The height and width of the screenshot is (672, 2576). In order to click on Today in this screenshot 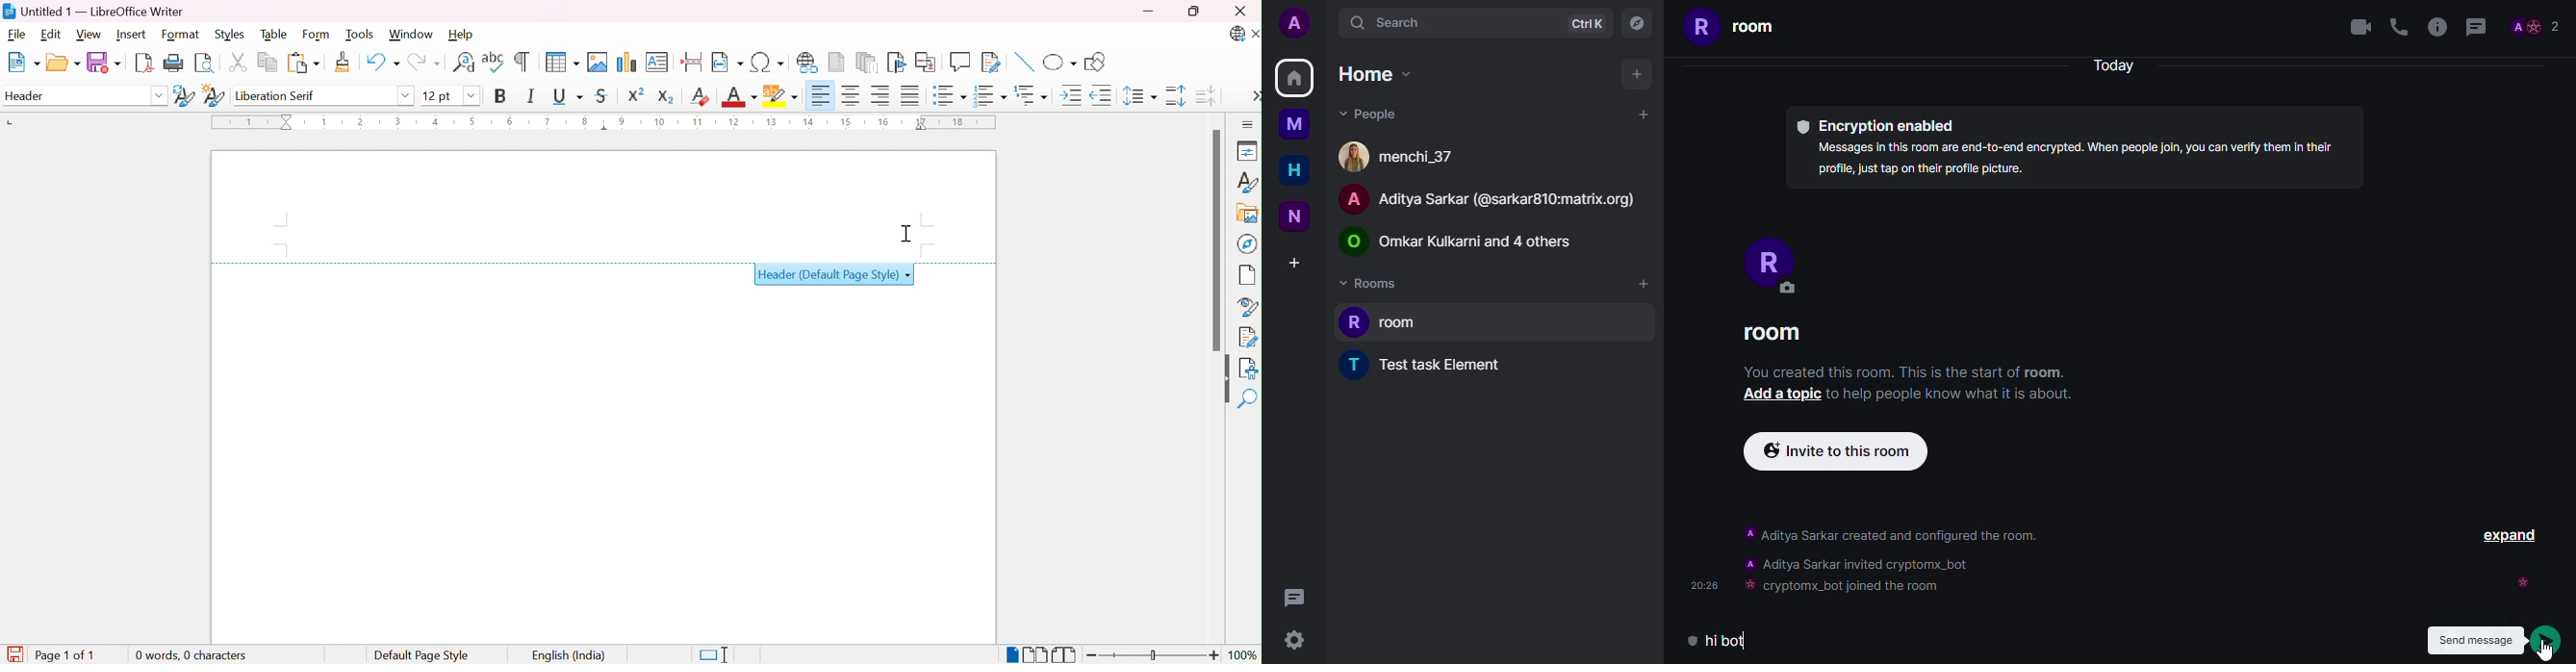, I will do `click(2120, 66)`.